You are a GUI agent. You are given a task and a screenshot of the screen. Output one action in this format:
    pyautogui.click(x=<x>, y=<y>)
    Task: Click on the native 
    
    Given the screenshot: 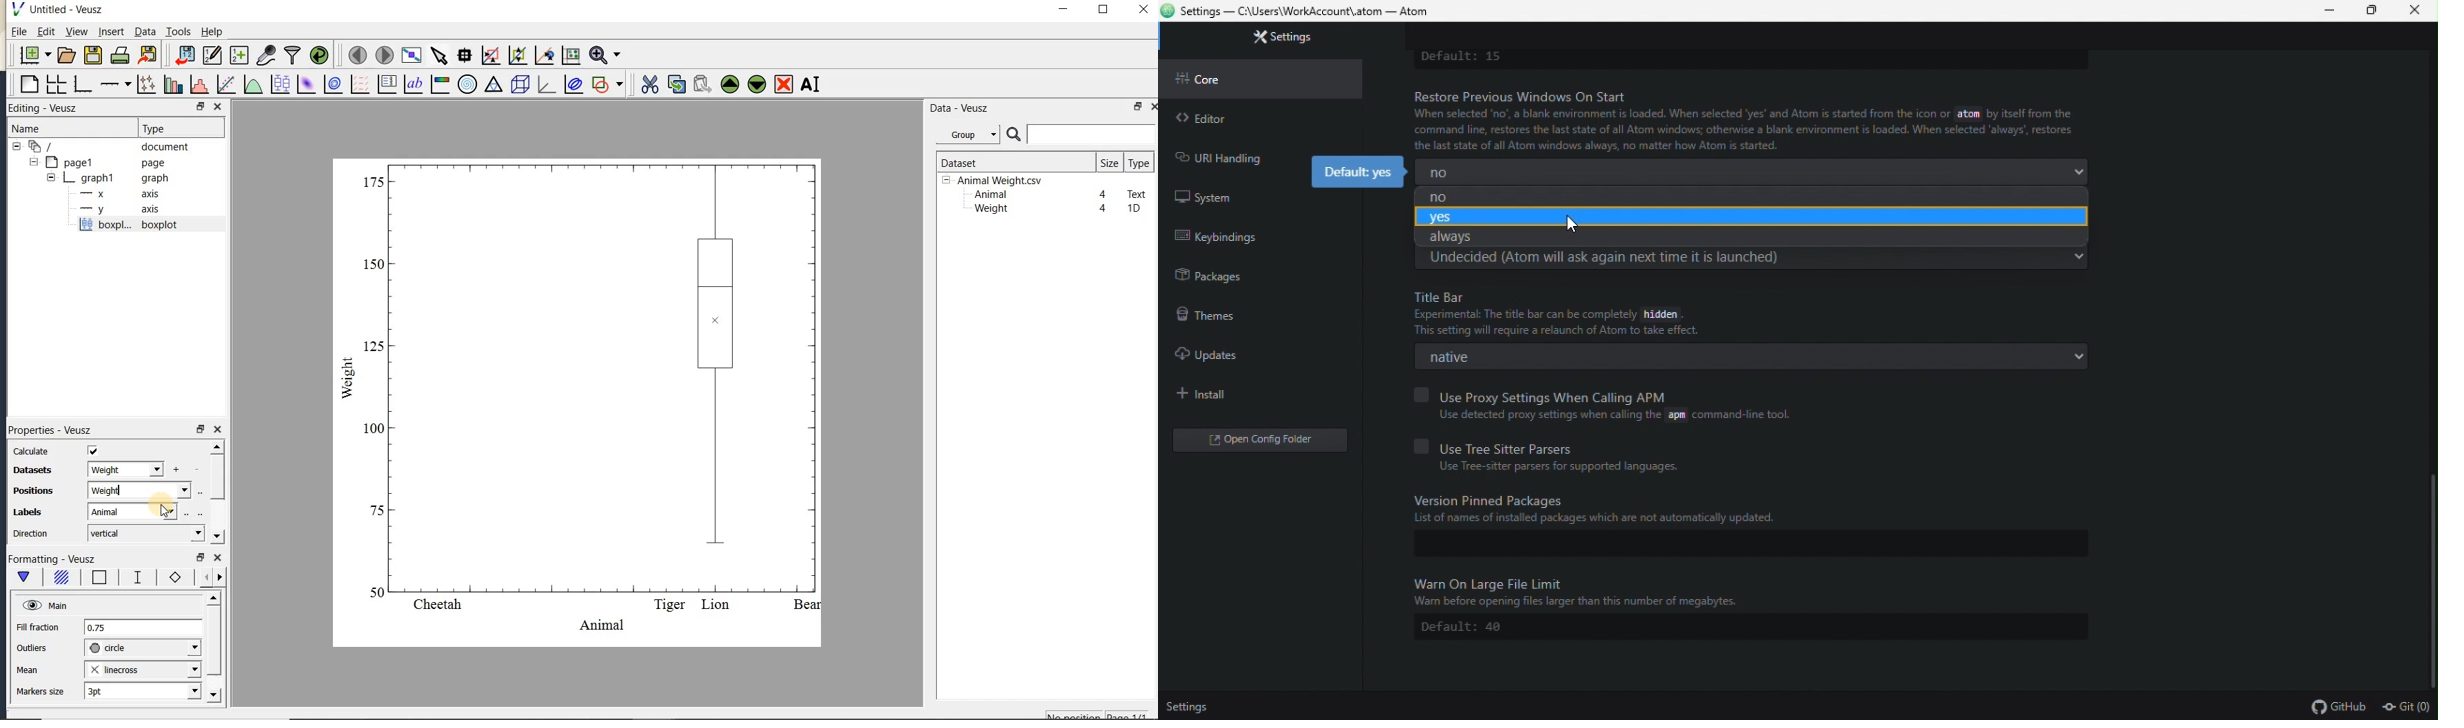 What is the action you would take?
    pyautogui.click(x=1751, y=359)
    